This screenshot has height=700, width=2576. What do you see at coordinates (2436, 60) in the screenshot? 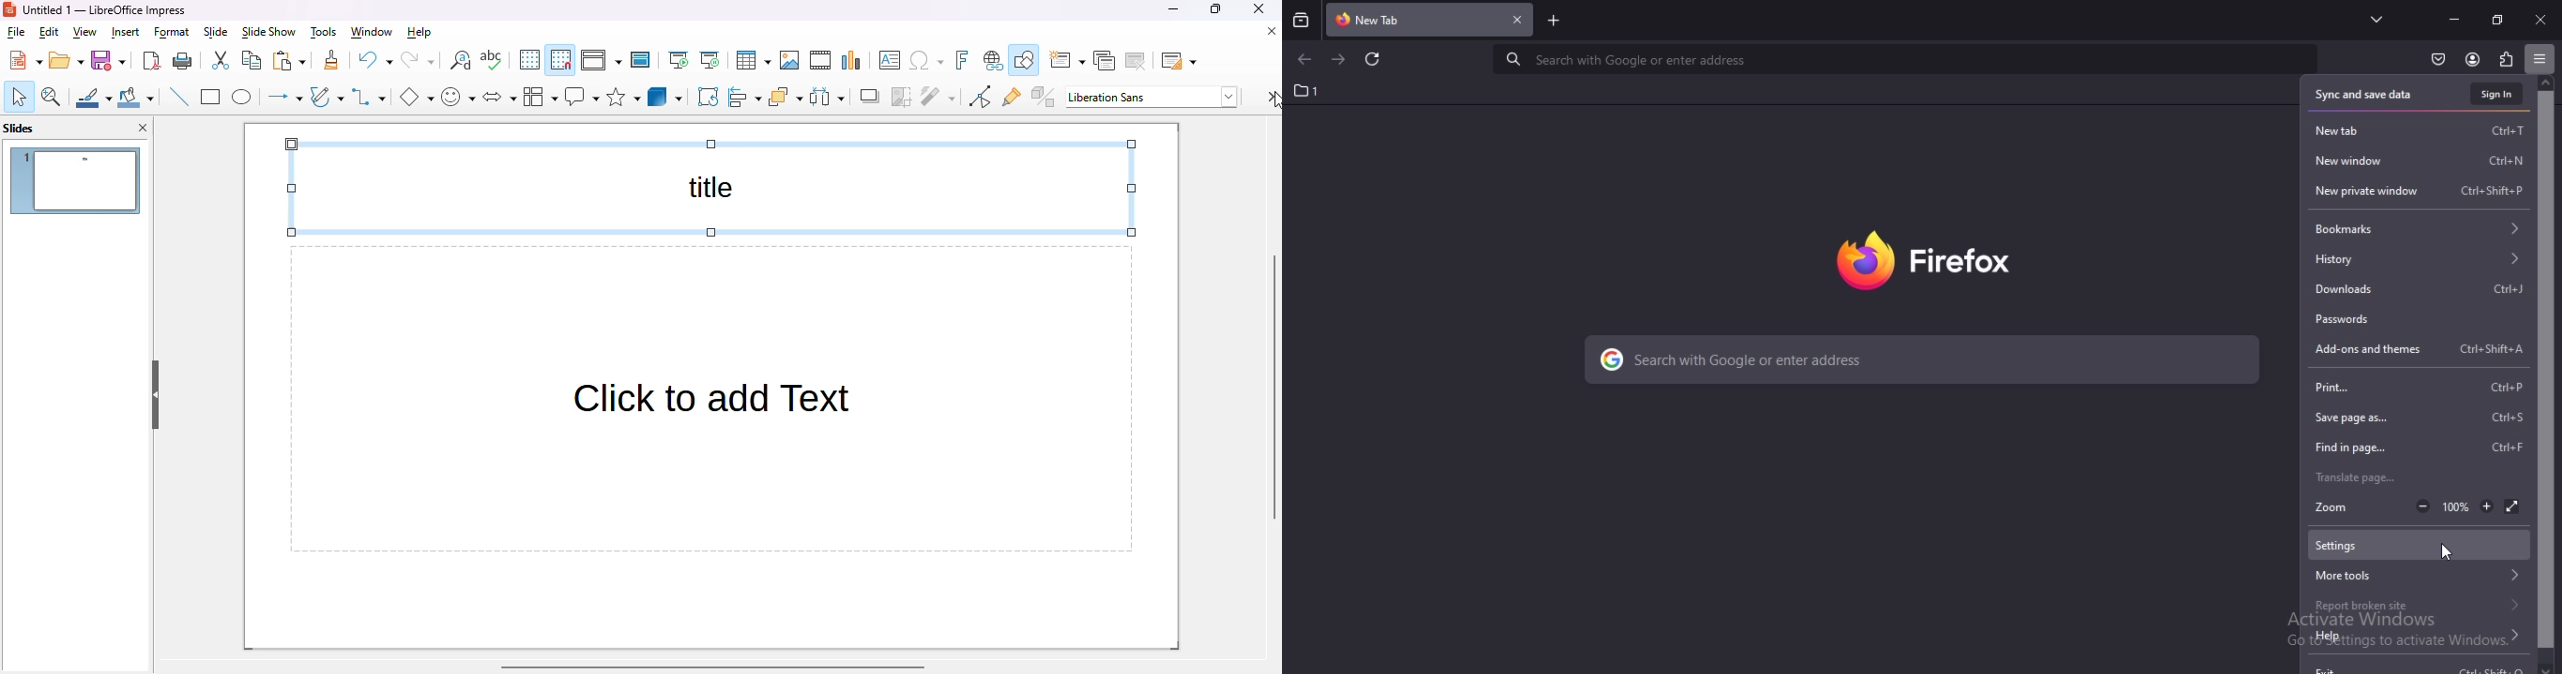
I see `save to pocket` at bounding box center [2436, 60].